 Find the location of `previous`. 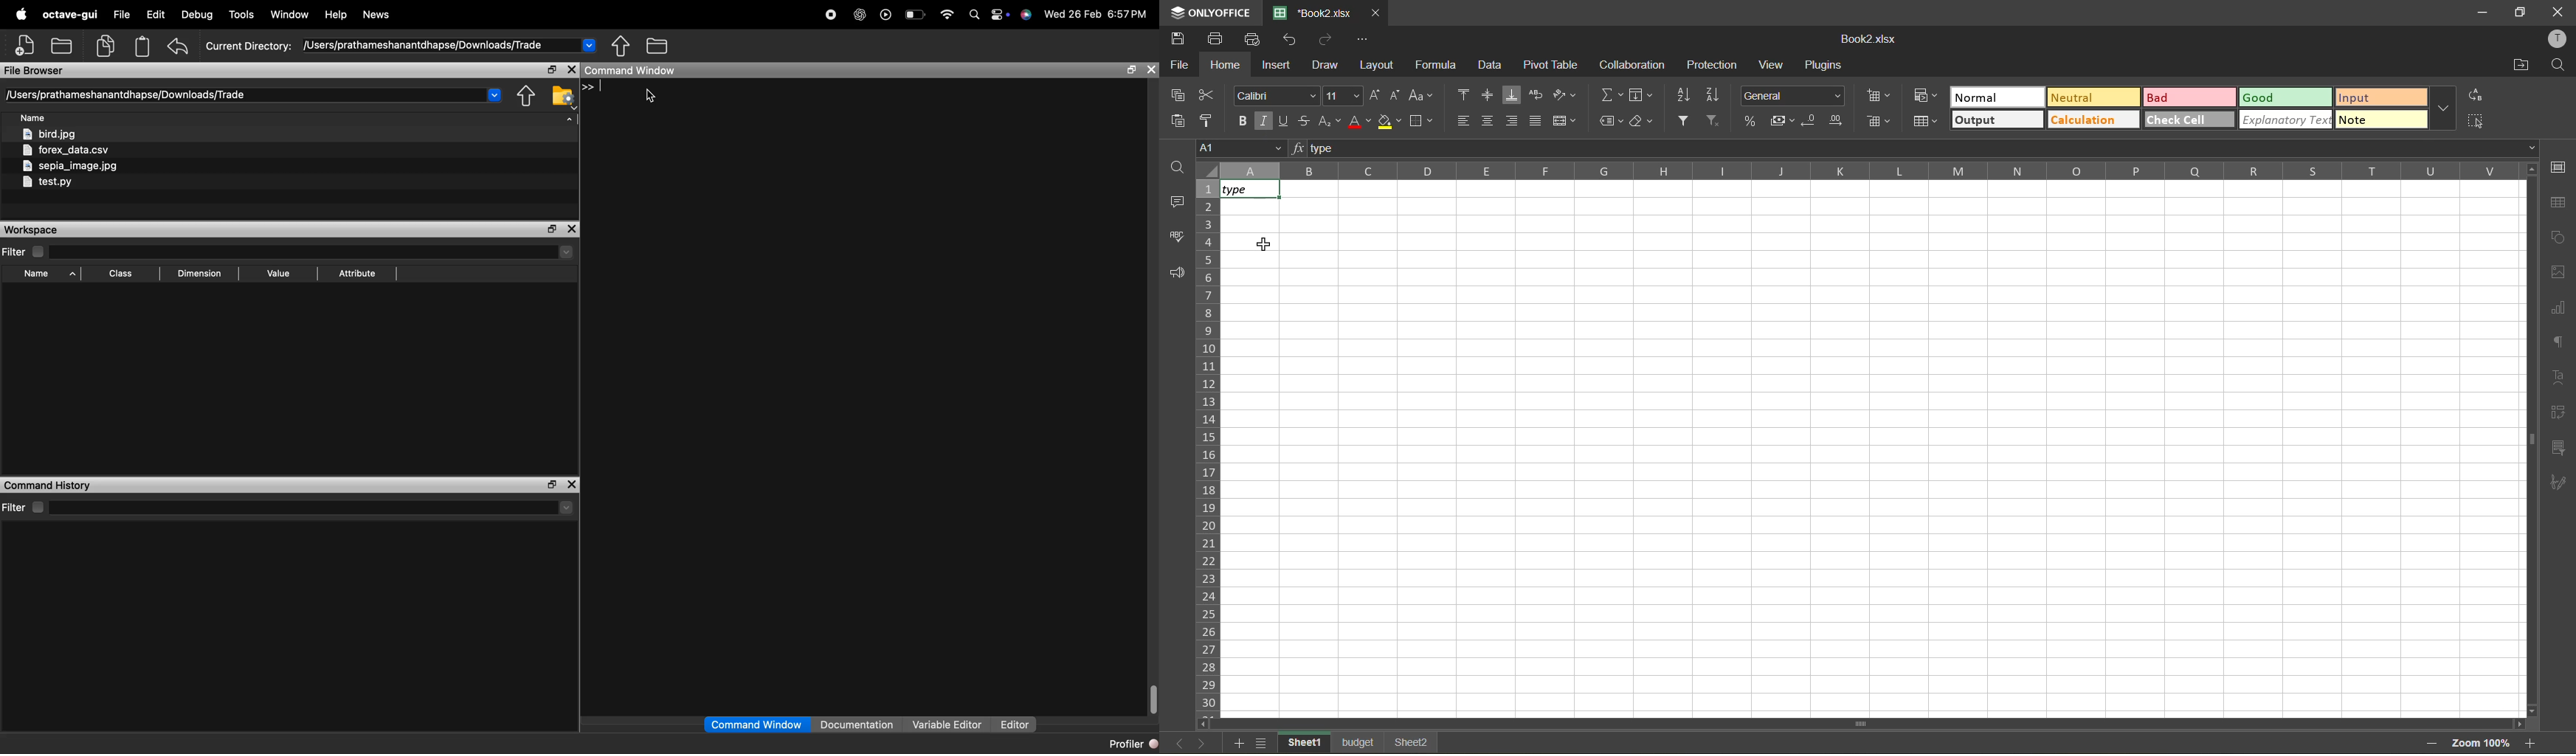

previous is located at coordinates (1174, 745).